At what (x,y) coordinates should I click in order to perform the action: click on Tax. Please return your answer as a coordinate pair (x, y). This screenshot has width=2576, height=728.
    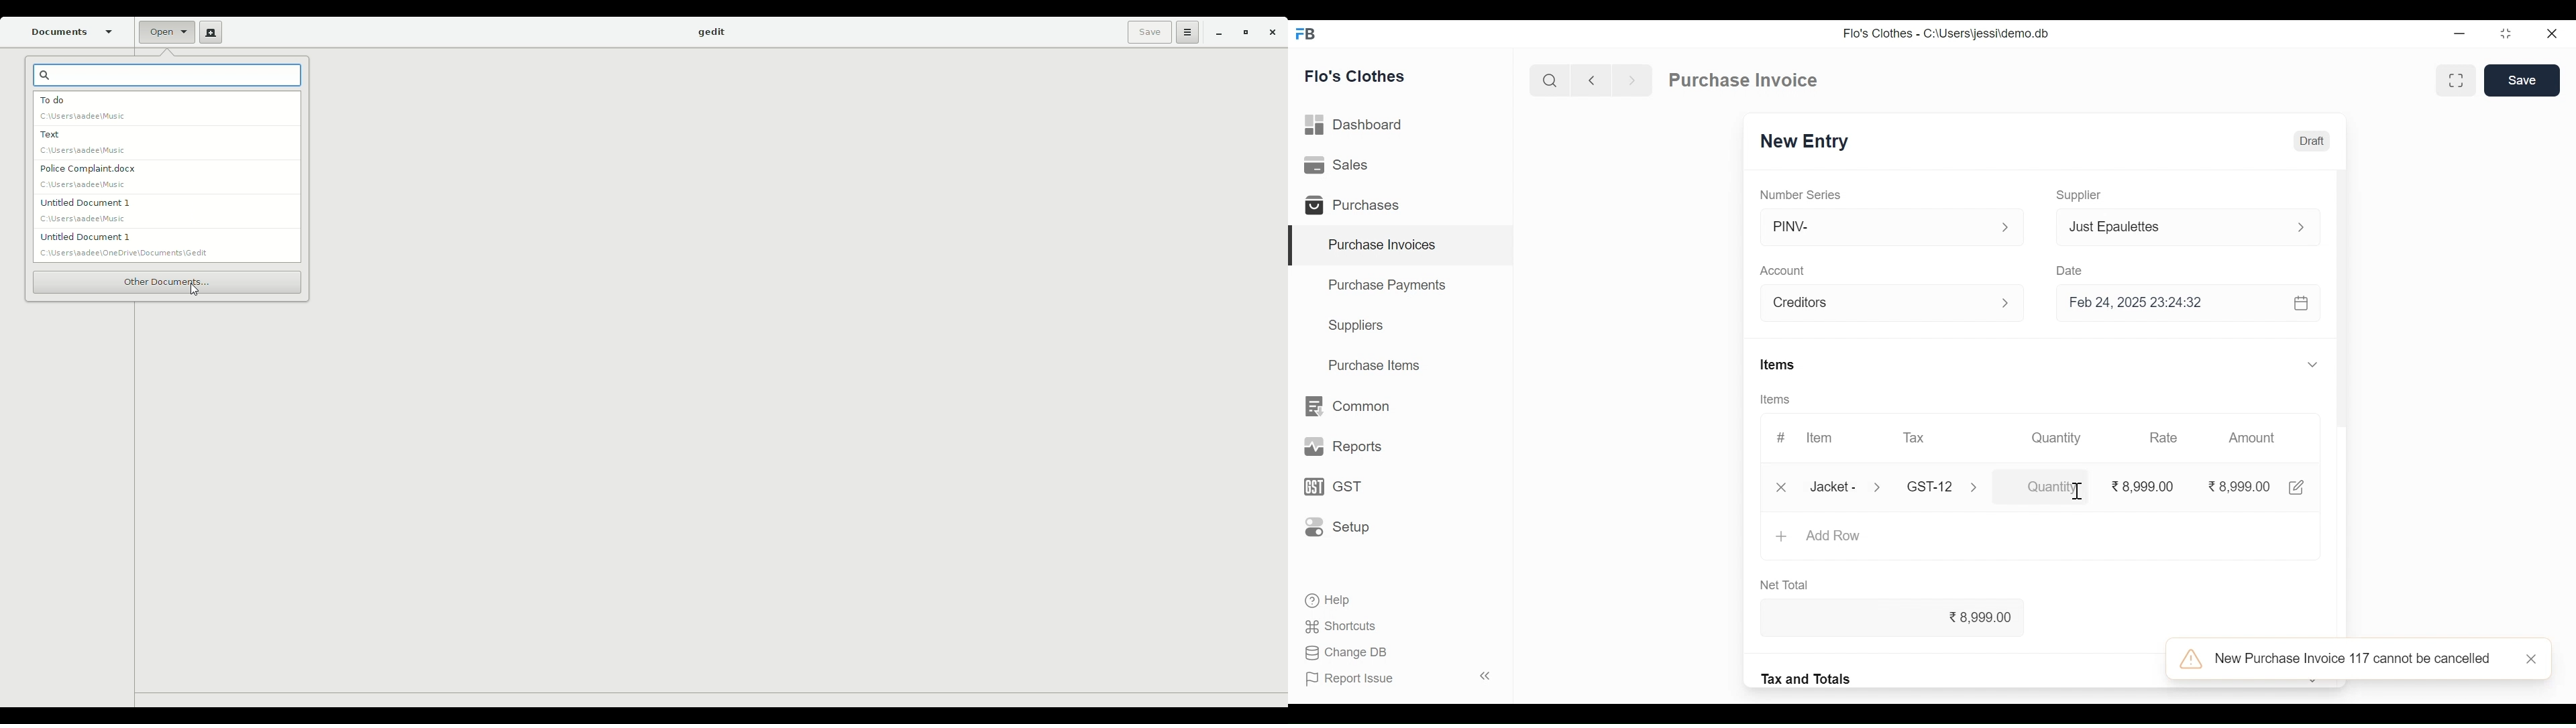
    Looking at the image, I should click on (1933, 486).